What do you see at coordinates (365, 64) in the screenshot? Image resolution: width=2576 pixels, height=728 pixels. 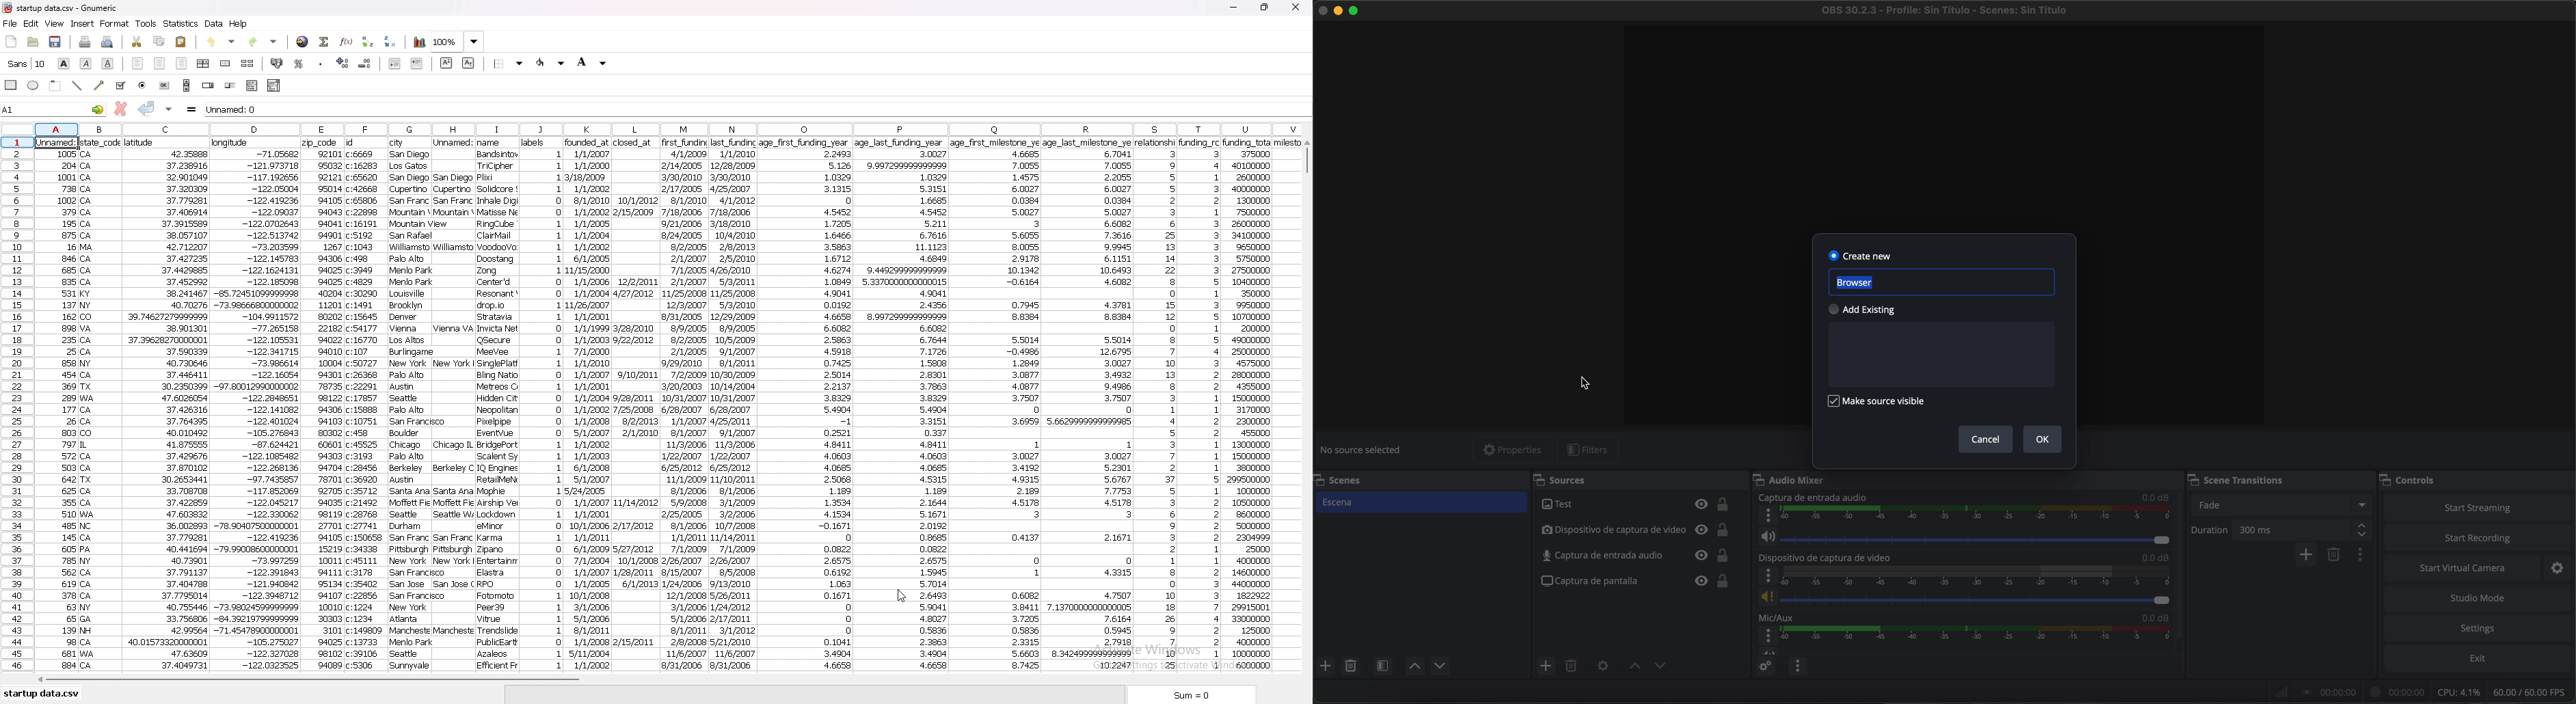 I see `decrease decimals` at bounding box center [365, 64].